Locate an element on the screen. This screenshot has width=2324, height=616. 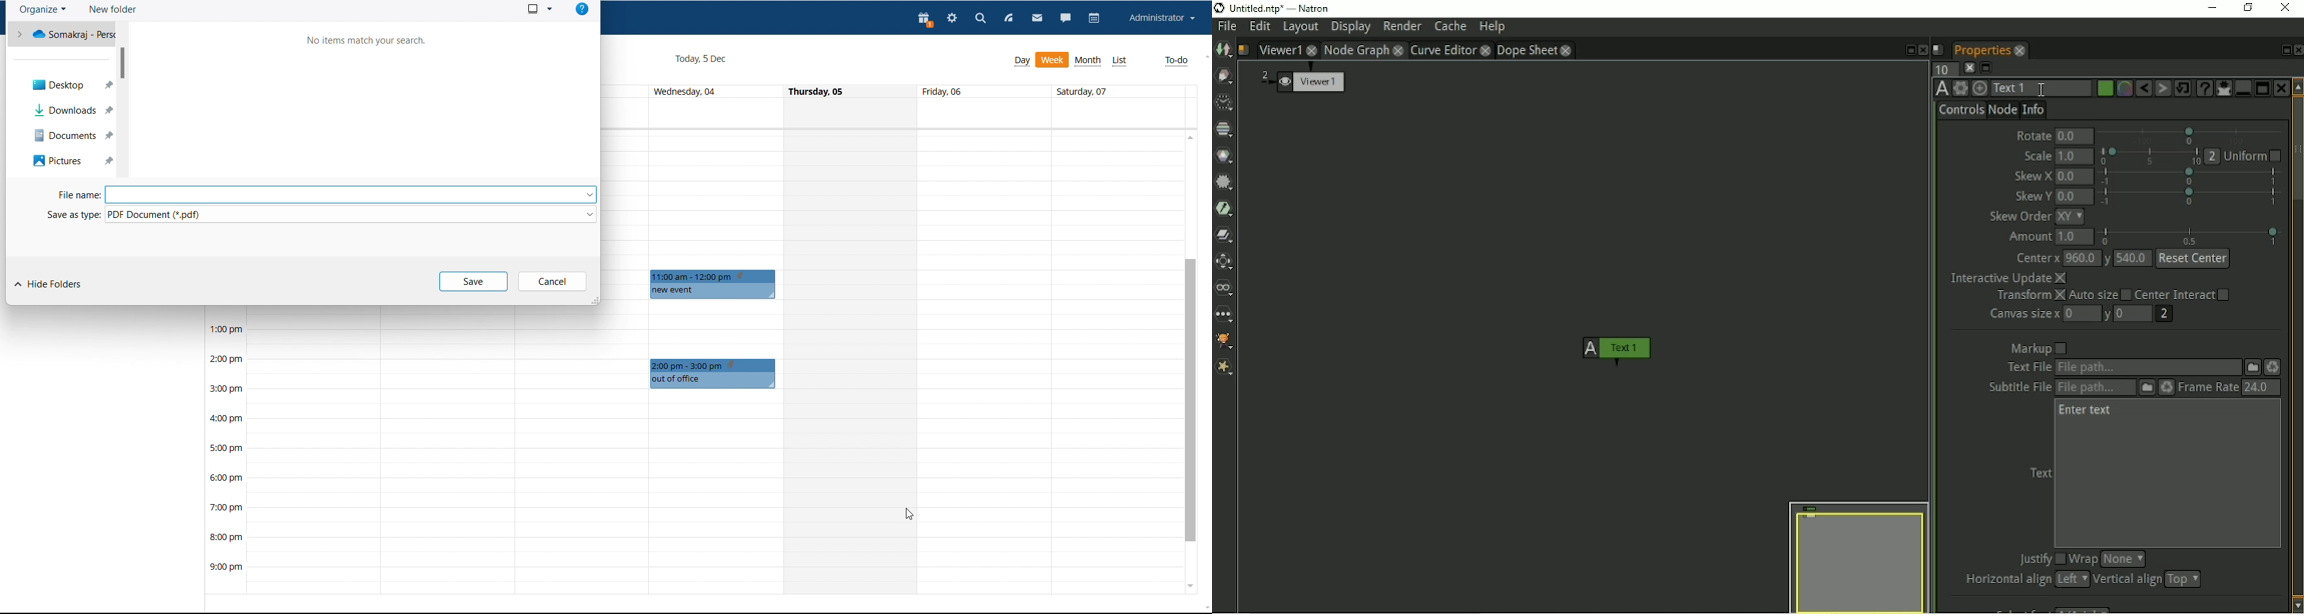
account is located at coordinates (1164, 18).